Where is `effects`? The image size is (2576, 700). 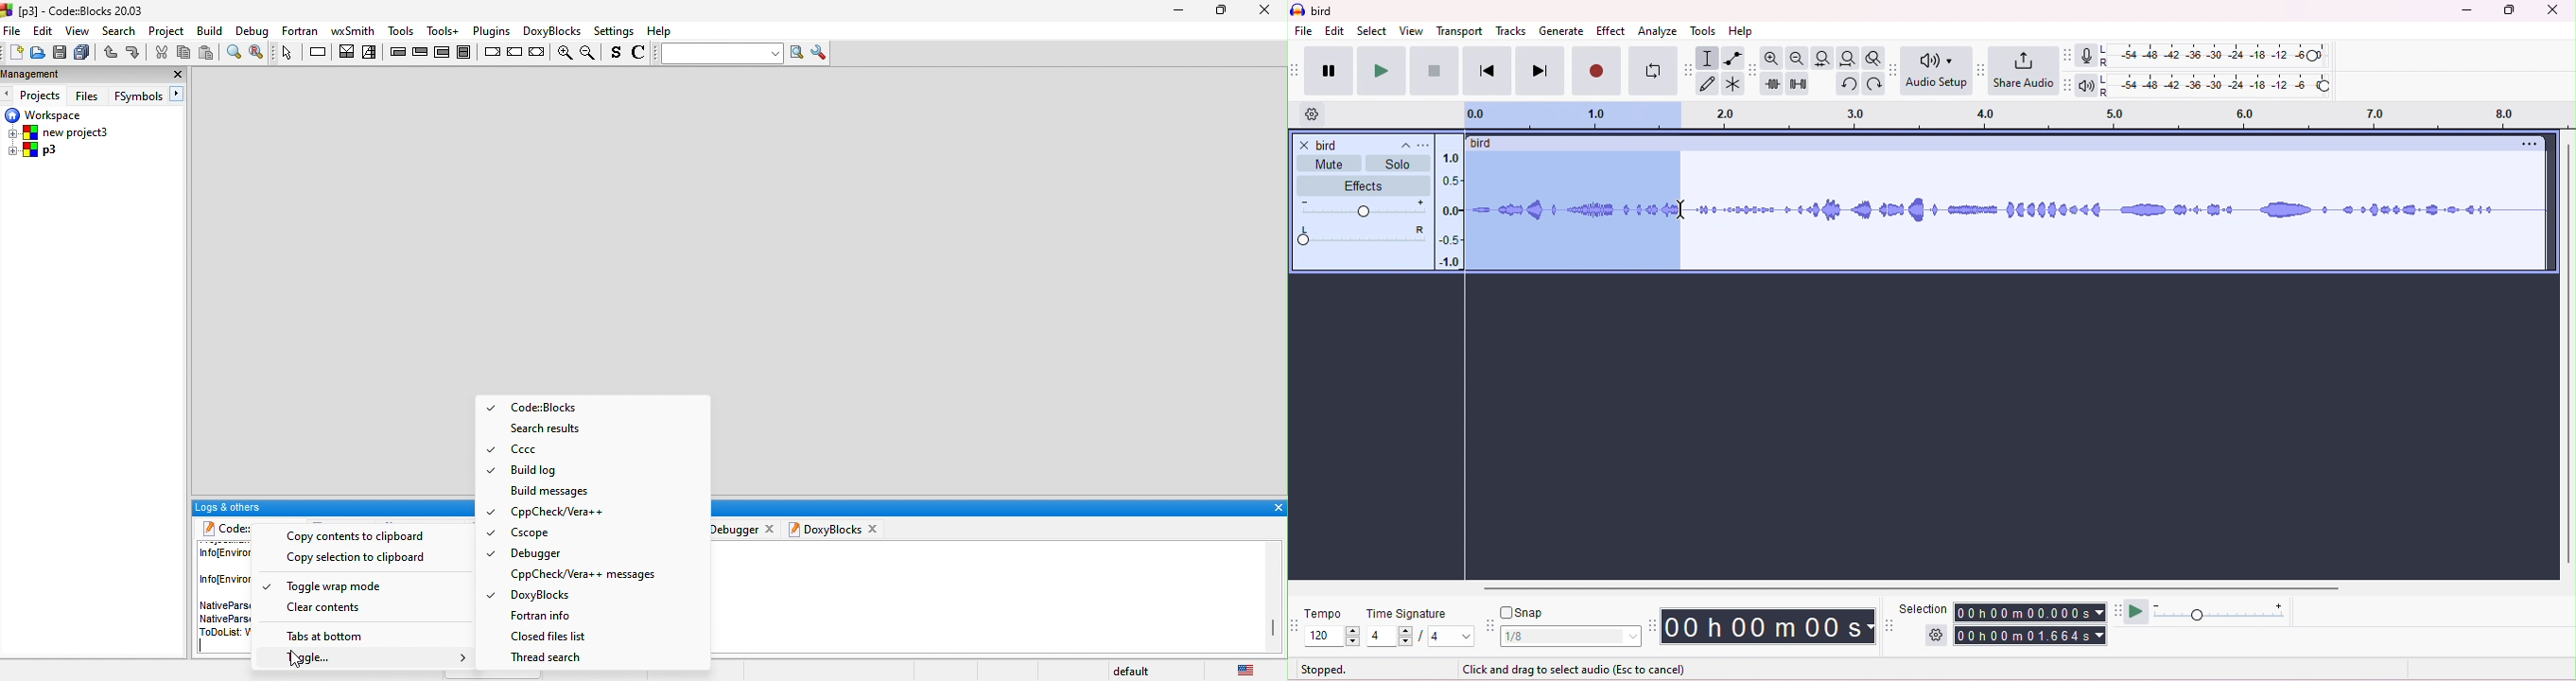 effects is located at coordinates (1362, 186).